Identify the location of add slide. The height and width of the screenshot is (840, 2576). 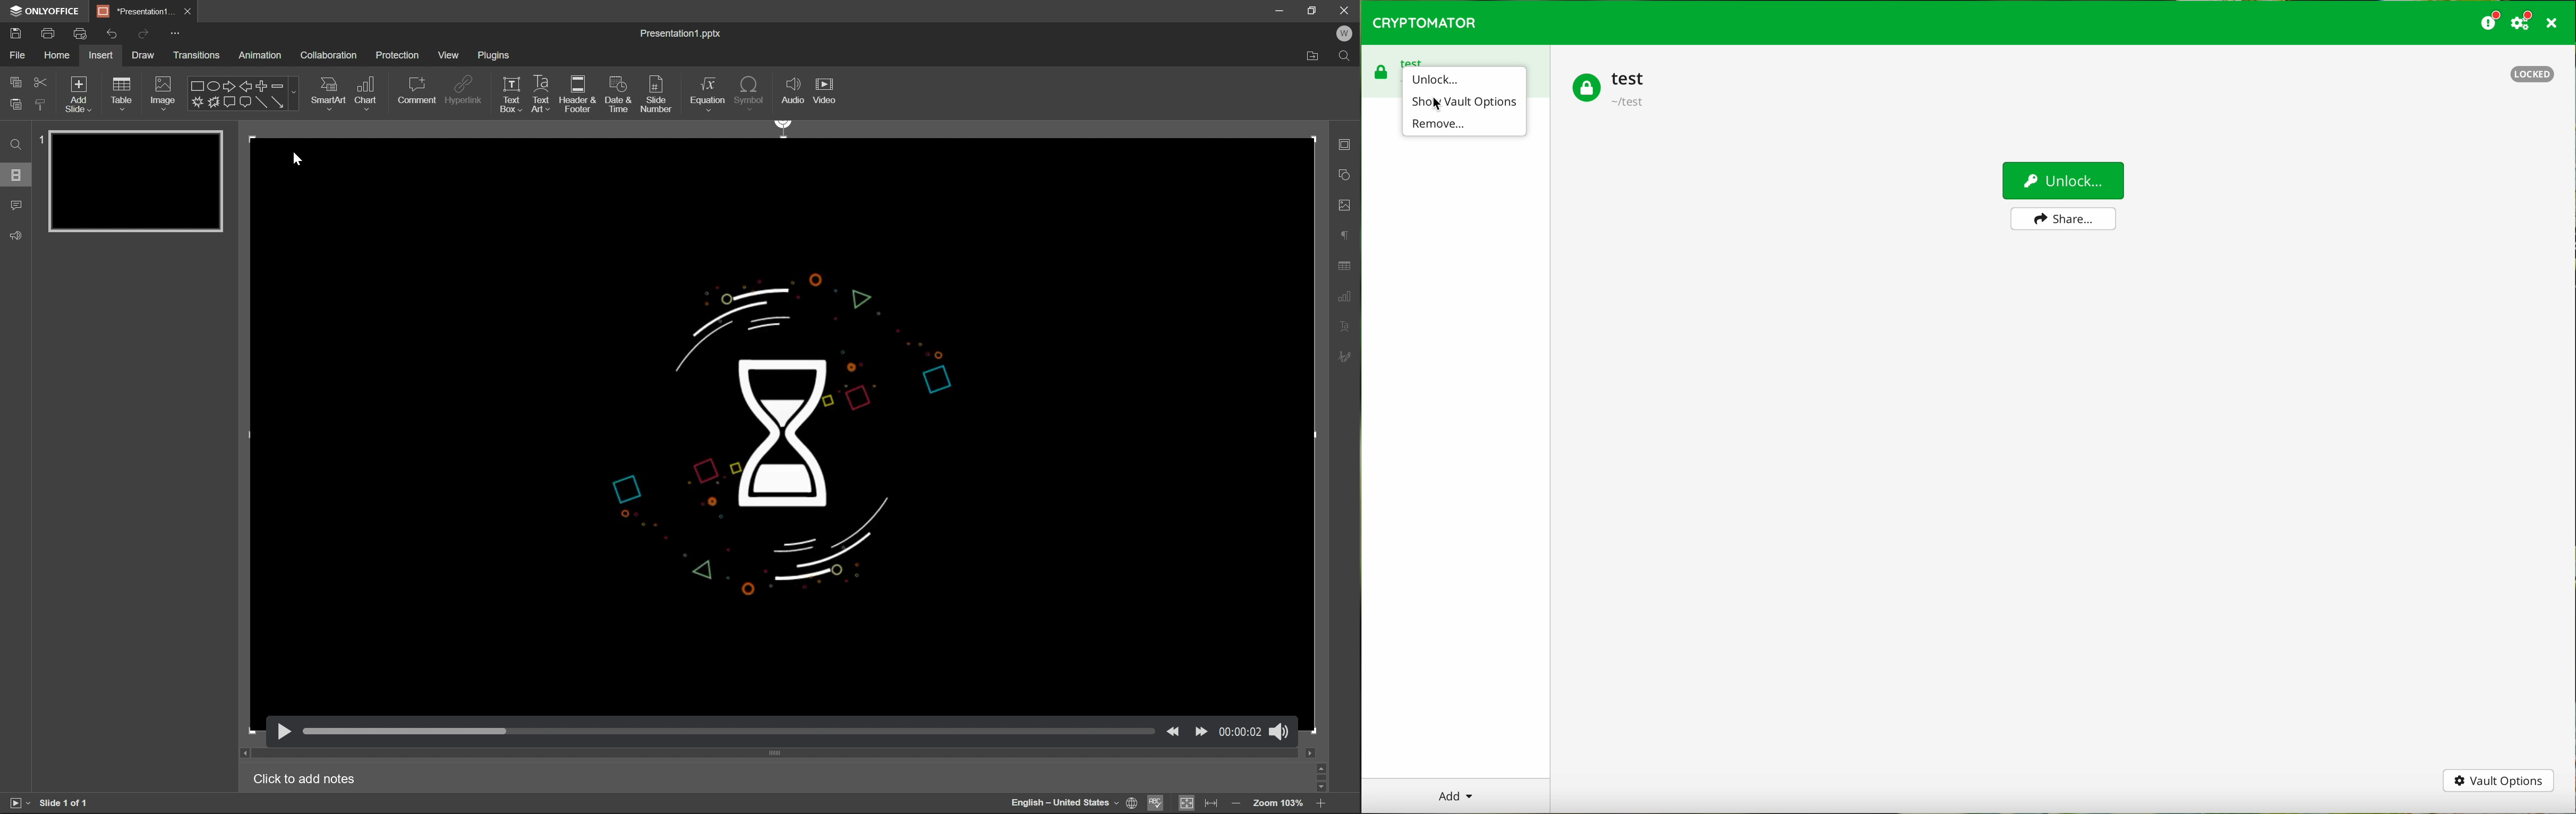
(79, 93).